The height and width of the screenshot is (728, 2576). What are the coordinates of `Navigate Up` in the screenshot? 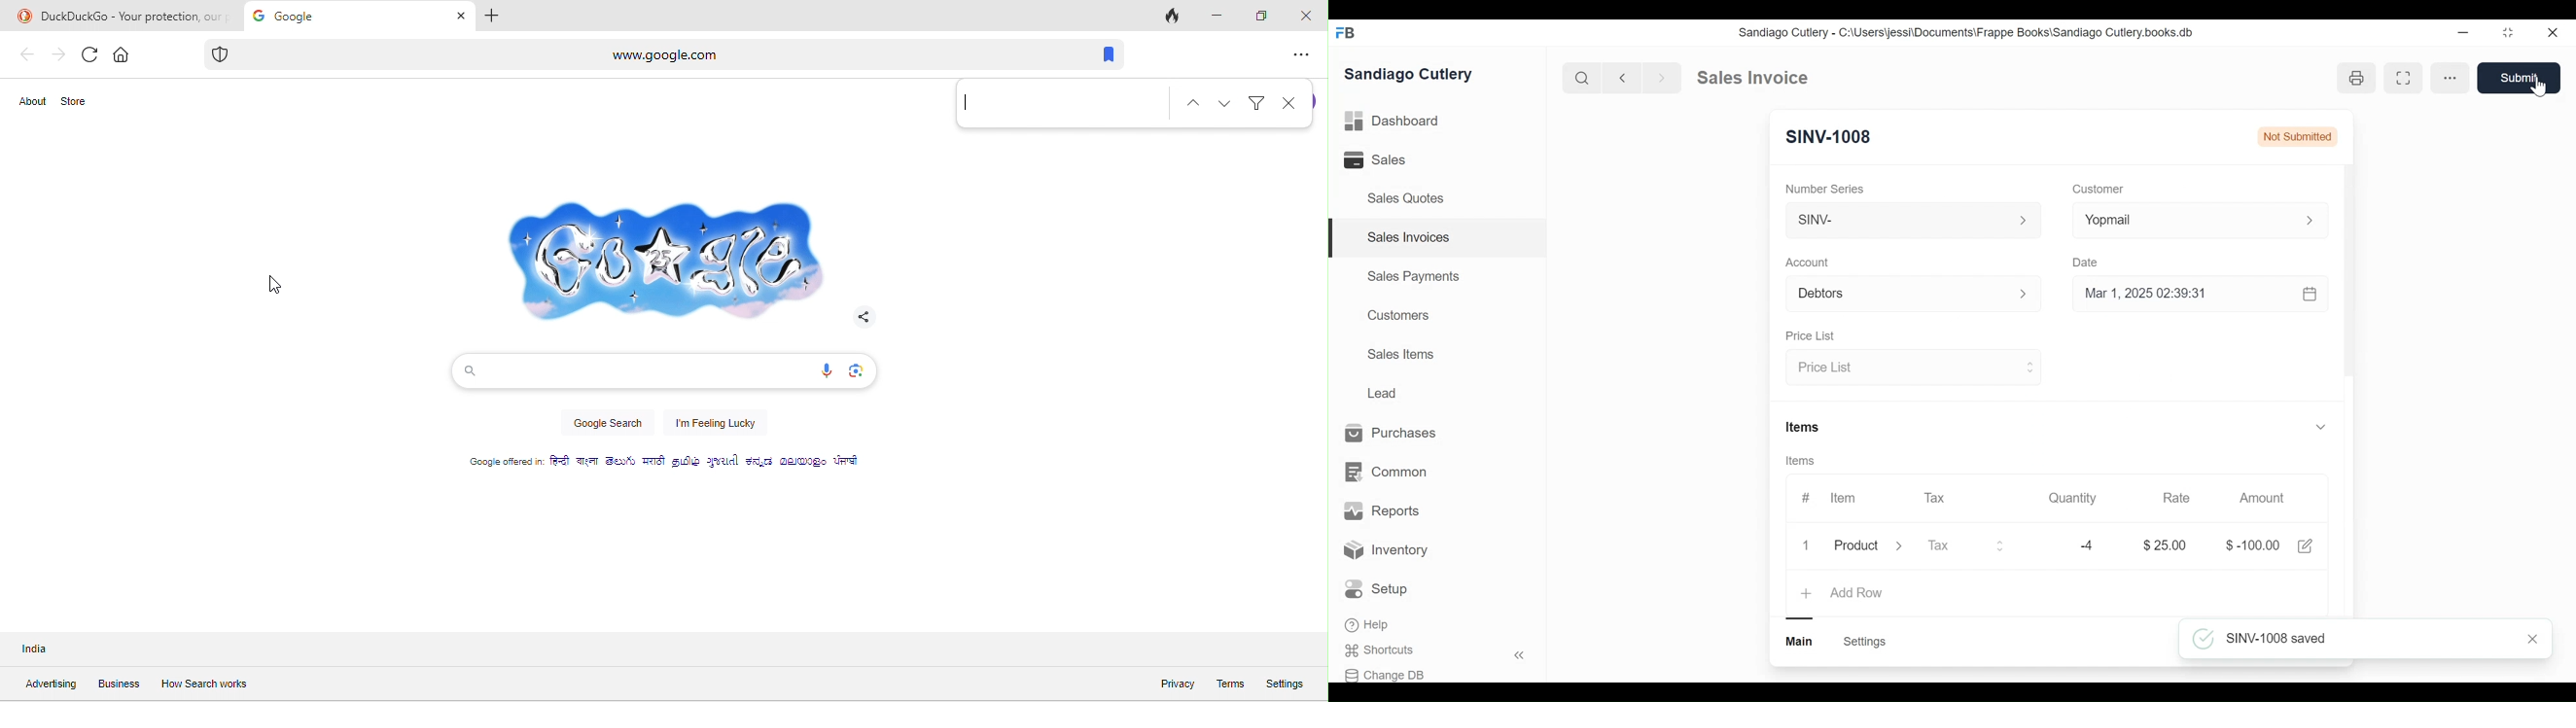 It's located at (1195, 102).